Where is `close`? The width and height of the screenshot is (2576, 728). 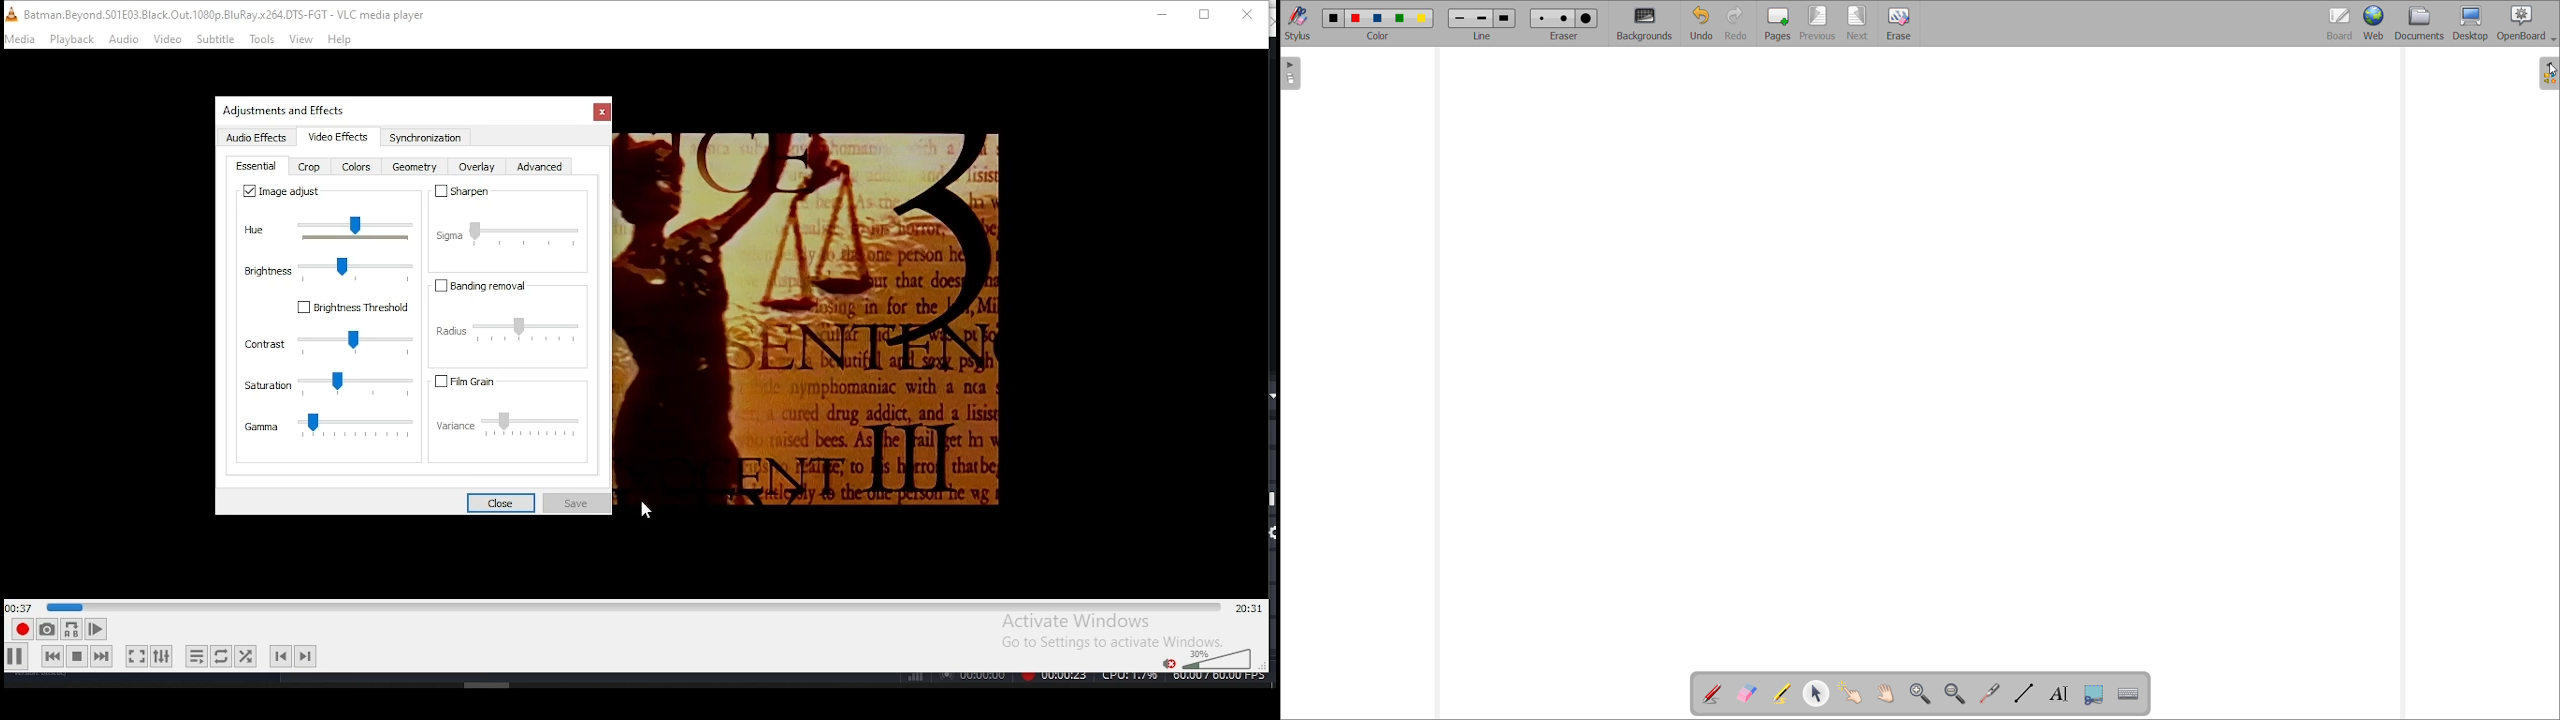
close is located at coordinates (499, 501).